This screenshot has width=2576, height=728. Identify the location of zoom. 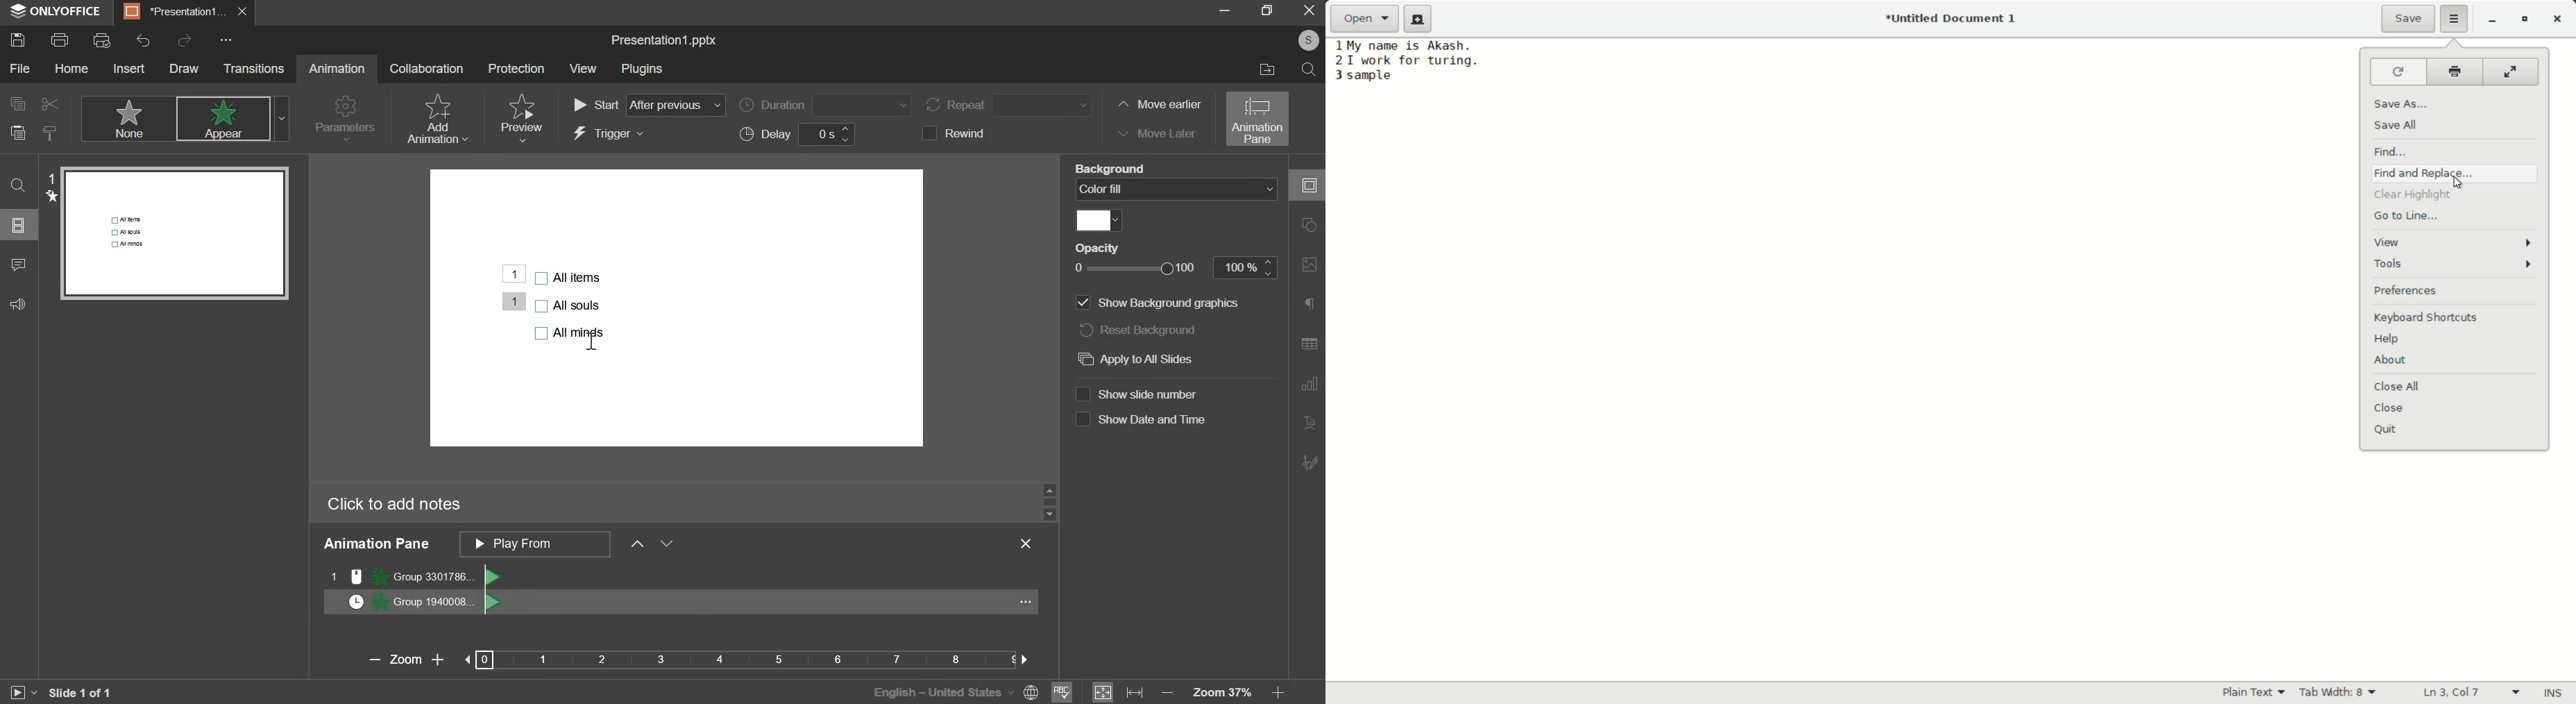
(688, 659).